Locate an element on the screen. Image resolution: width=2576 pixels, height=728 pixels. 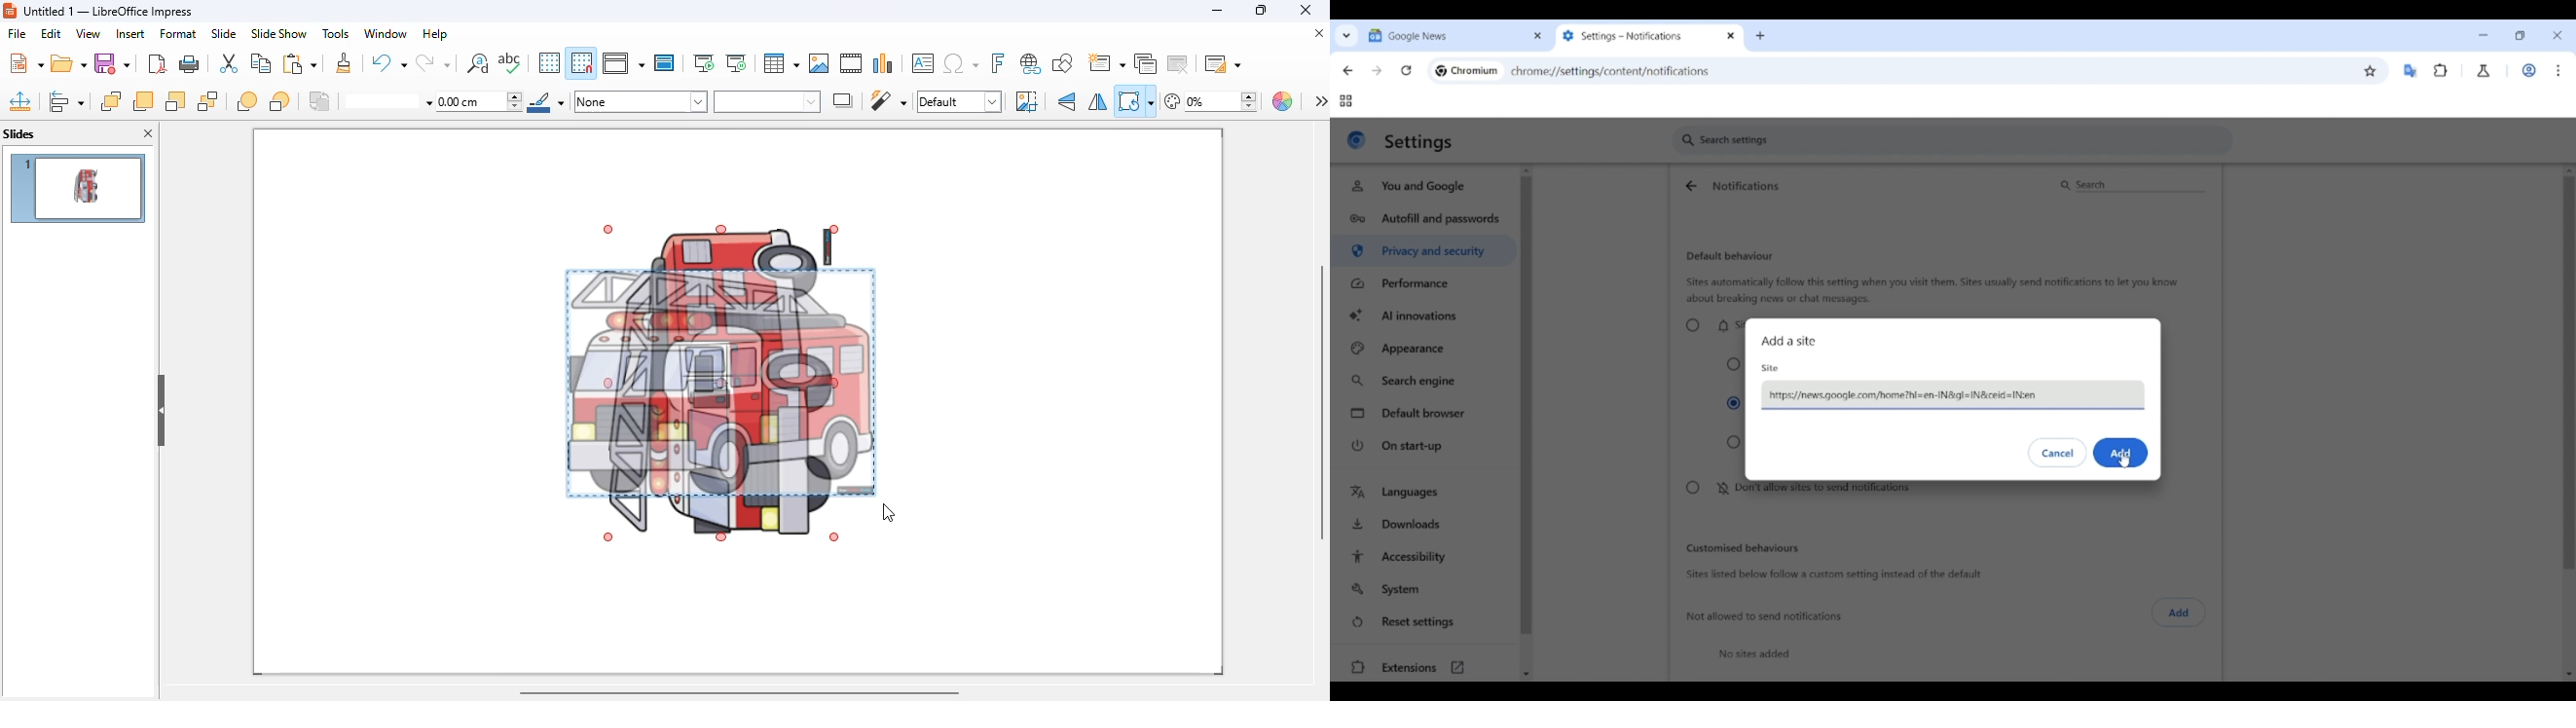
Collapse all requests in the address bar is located at coordinates (1734, 365).